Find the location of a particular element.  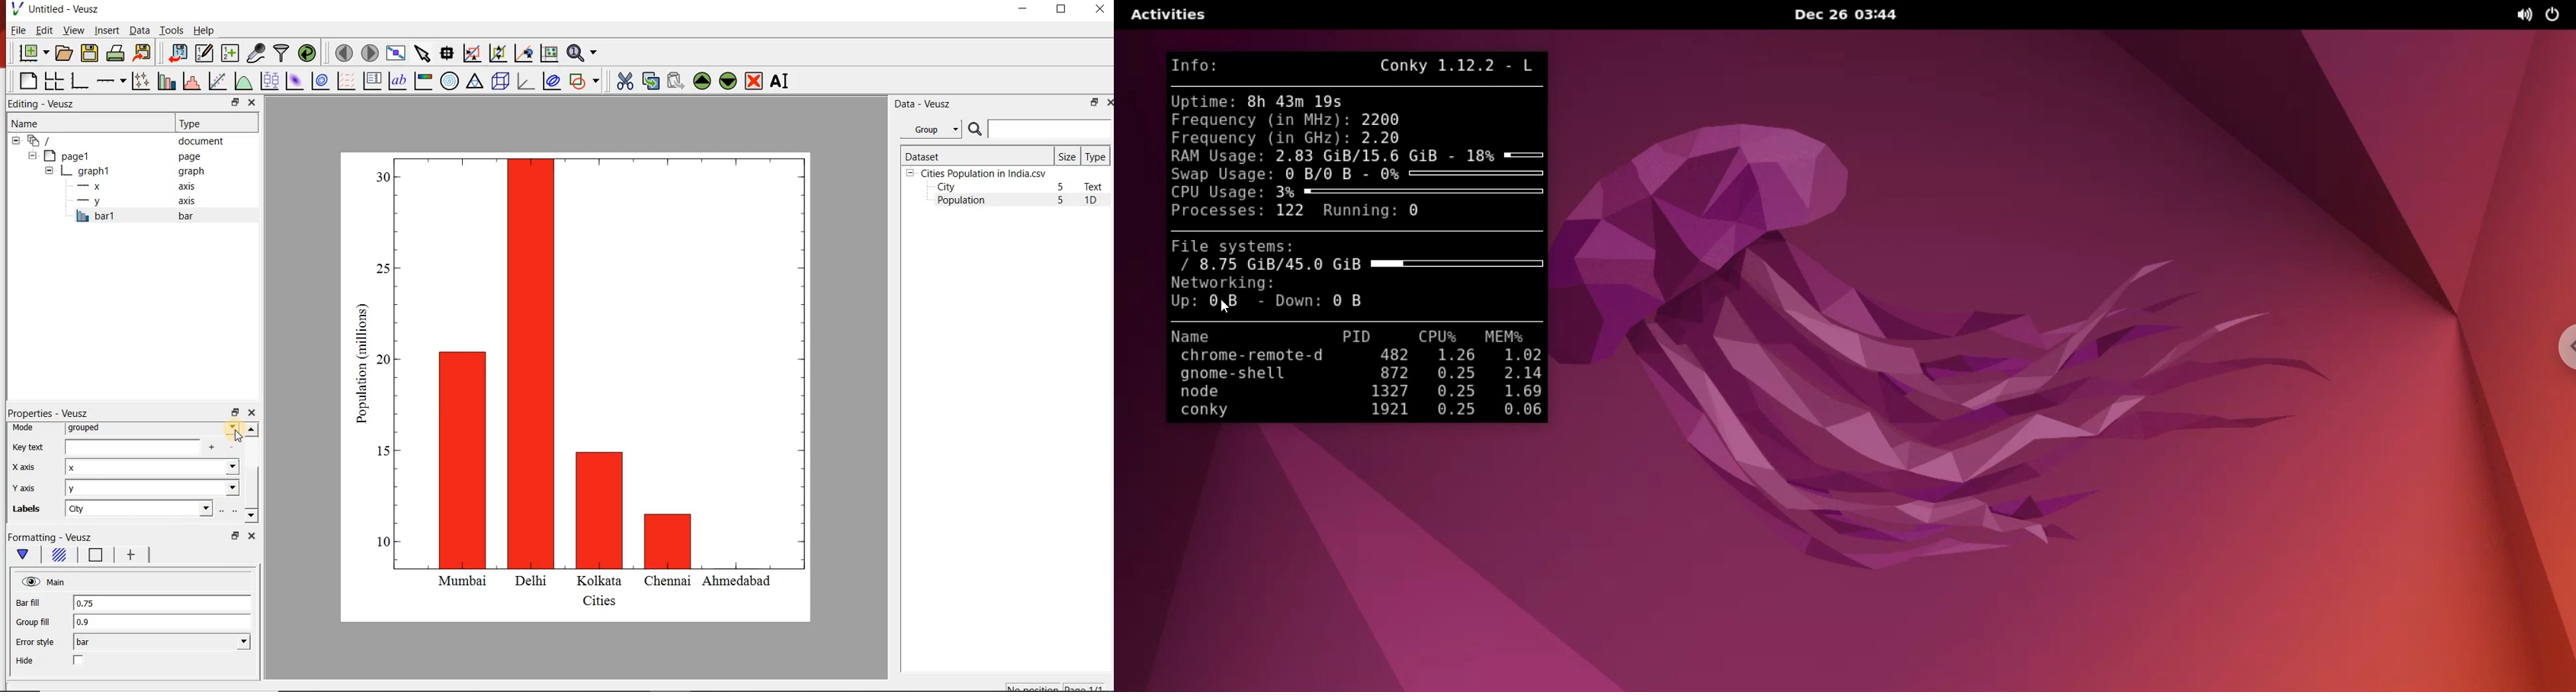

bar is located at coordinates (162, 642).